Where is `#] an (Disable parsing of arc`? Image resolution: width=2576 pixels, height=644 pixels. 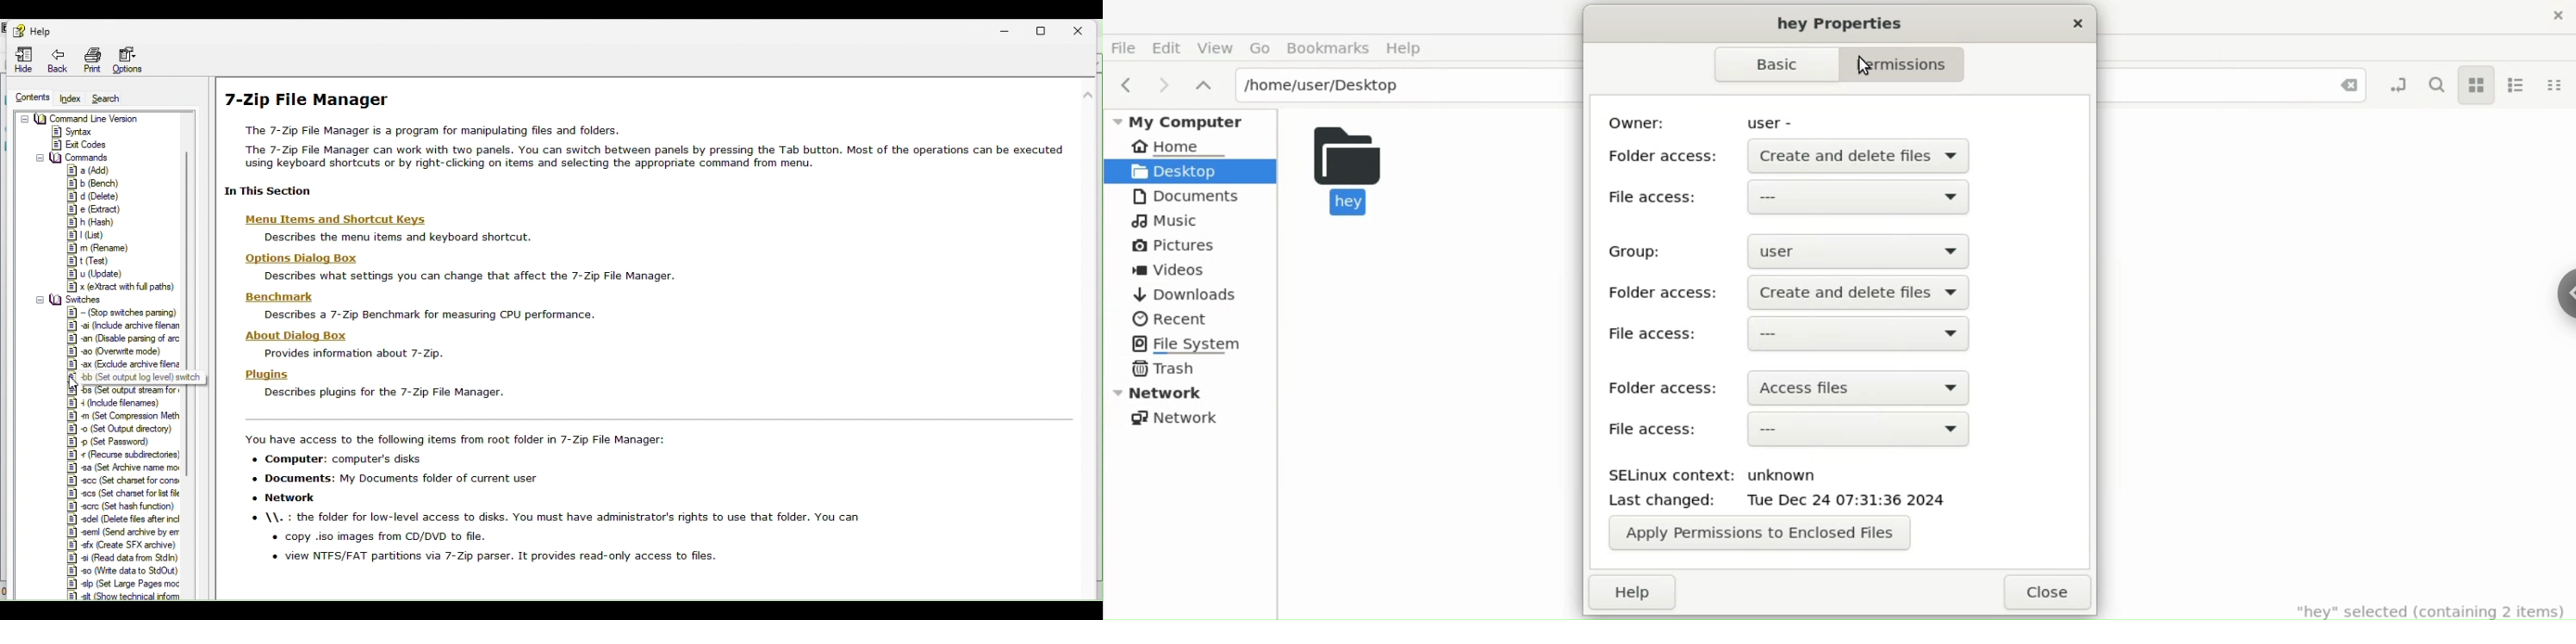
#] an (Disable parsing of arc is located at coordinates (125, 339).